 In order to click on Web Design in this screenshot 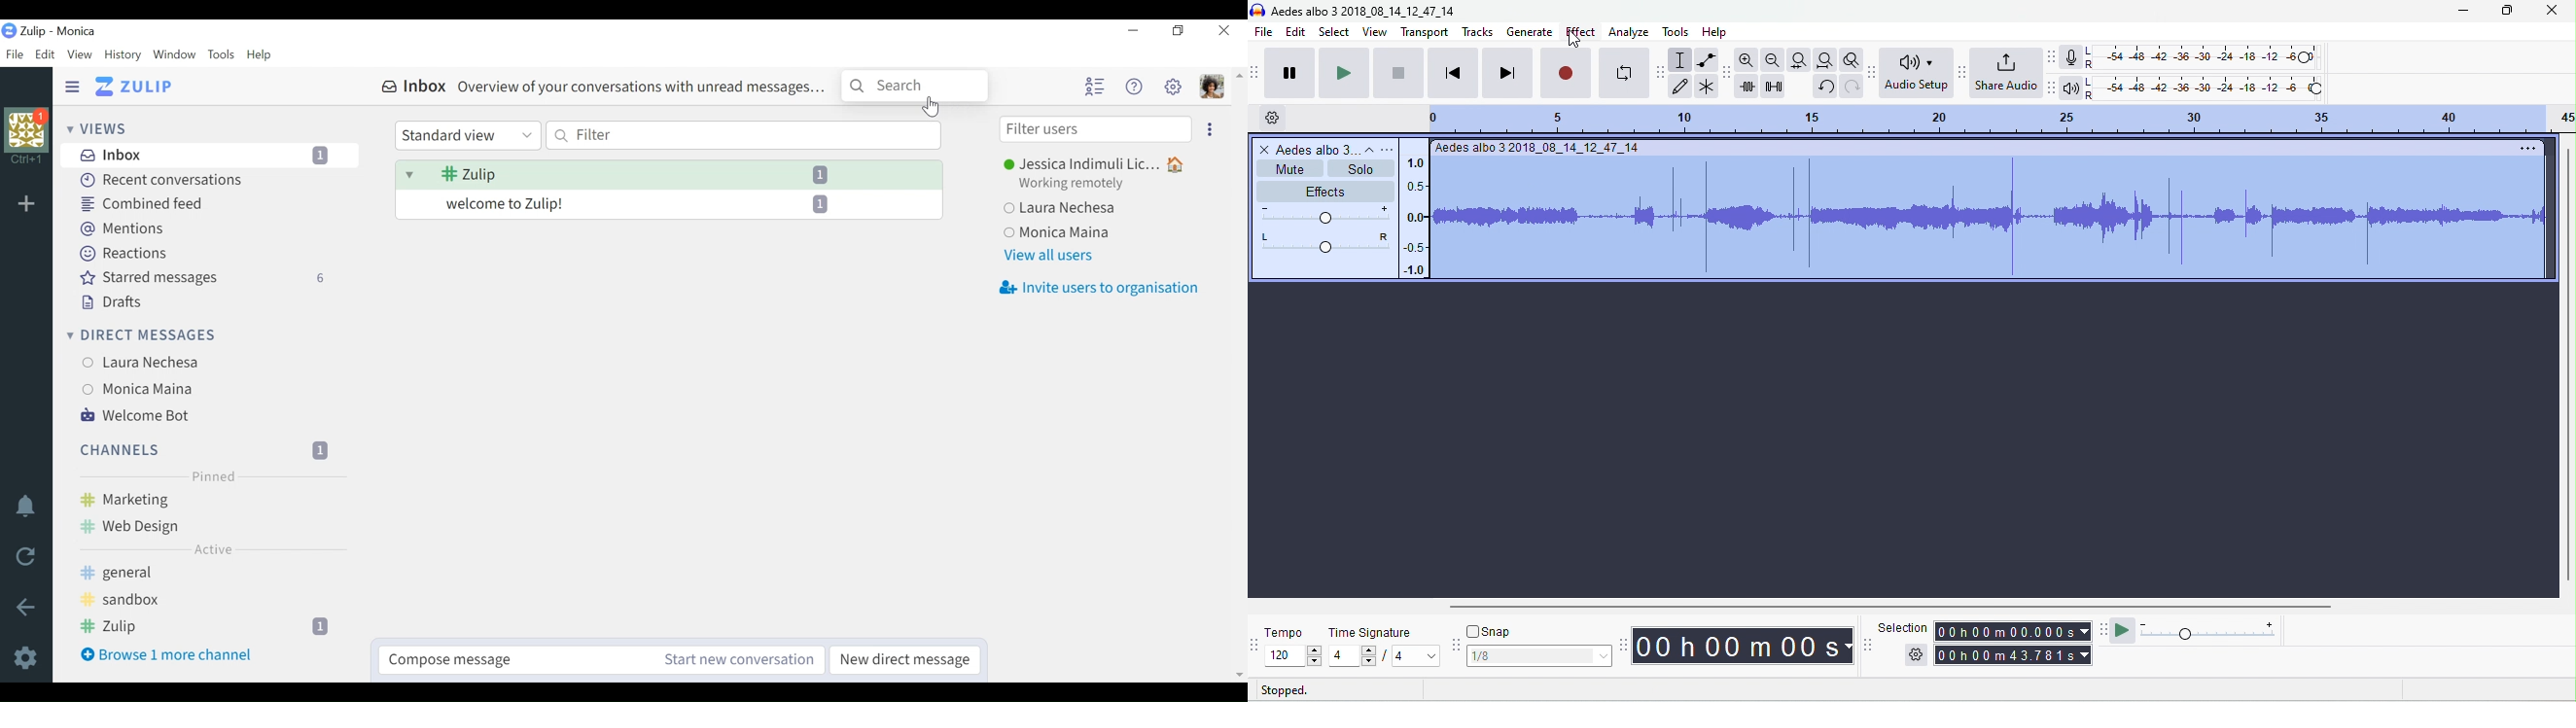, I will do `click(209, 526)`.